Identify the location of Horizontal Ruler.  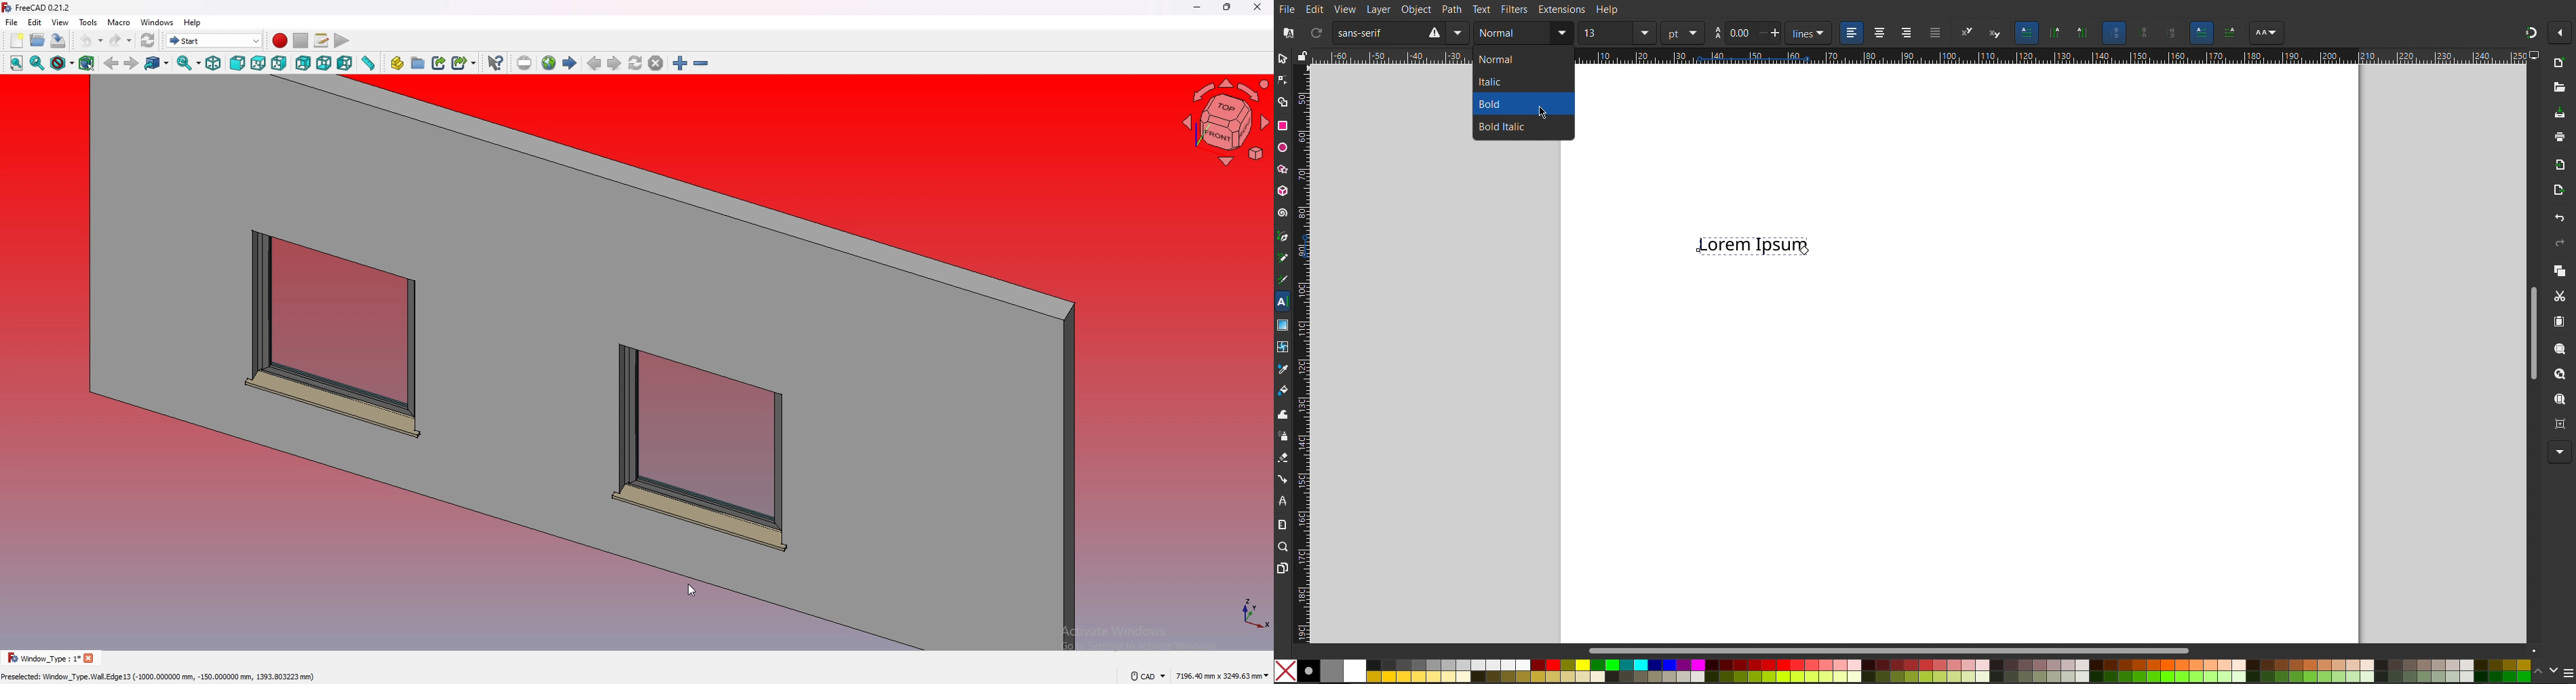
(1392, 56).